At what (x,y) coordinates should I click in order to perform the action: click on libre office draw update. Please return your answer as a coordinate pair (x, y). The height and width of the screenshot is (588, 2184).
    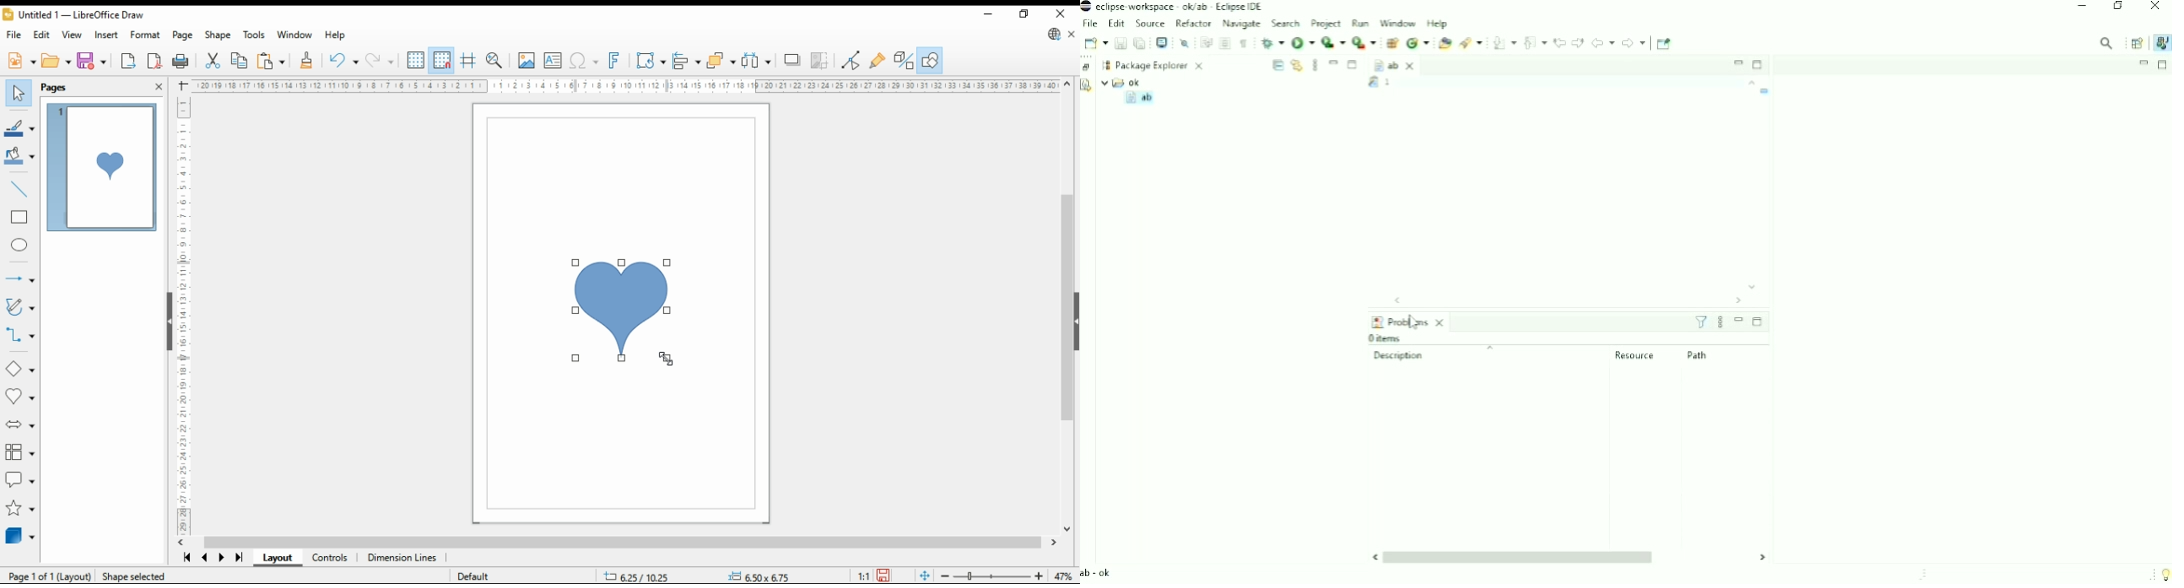
    Looking at the image, I should click on (1055, 34).